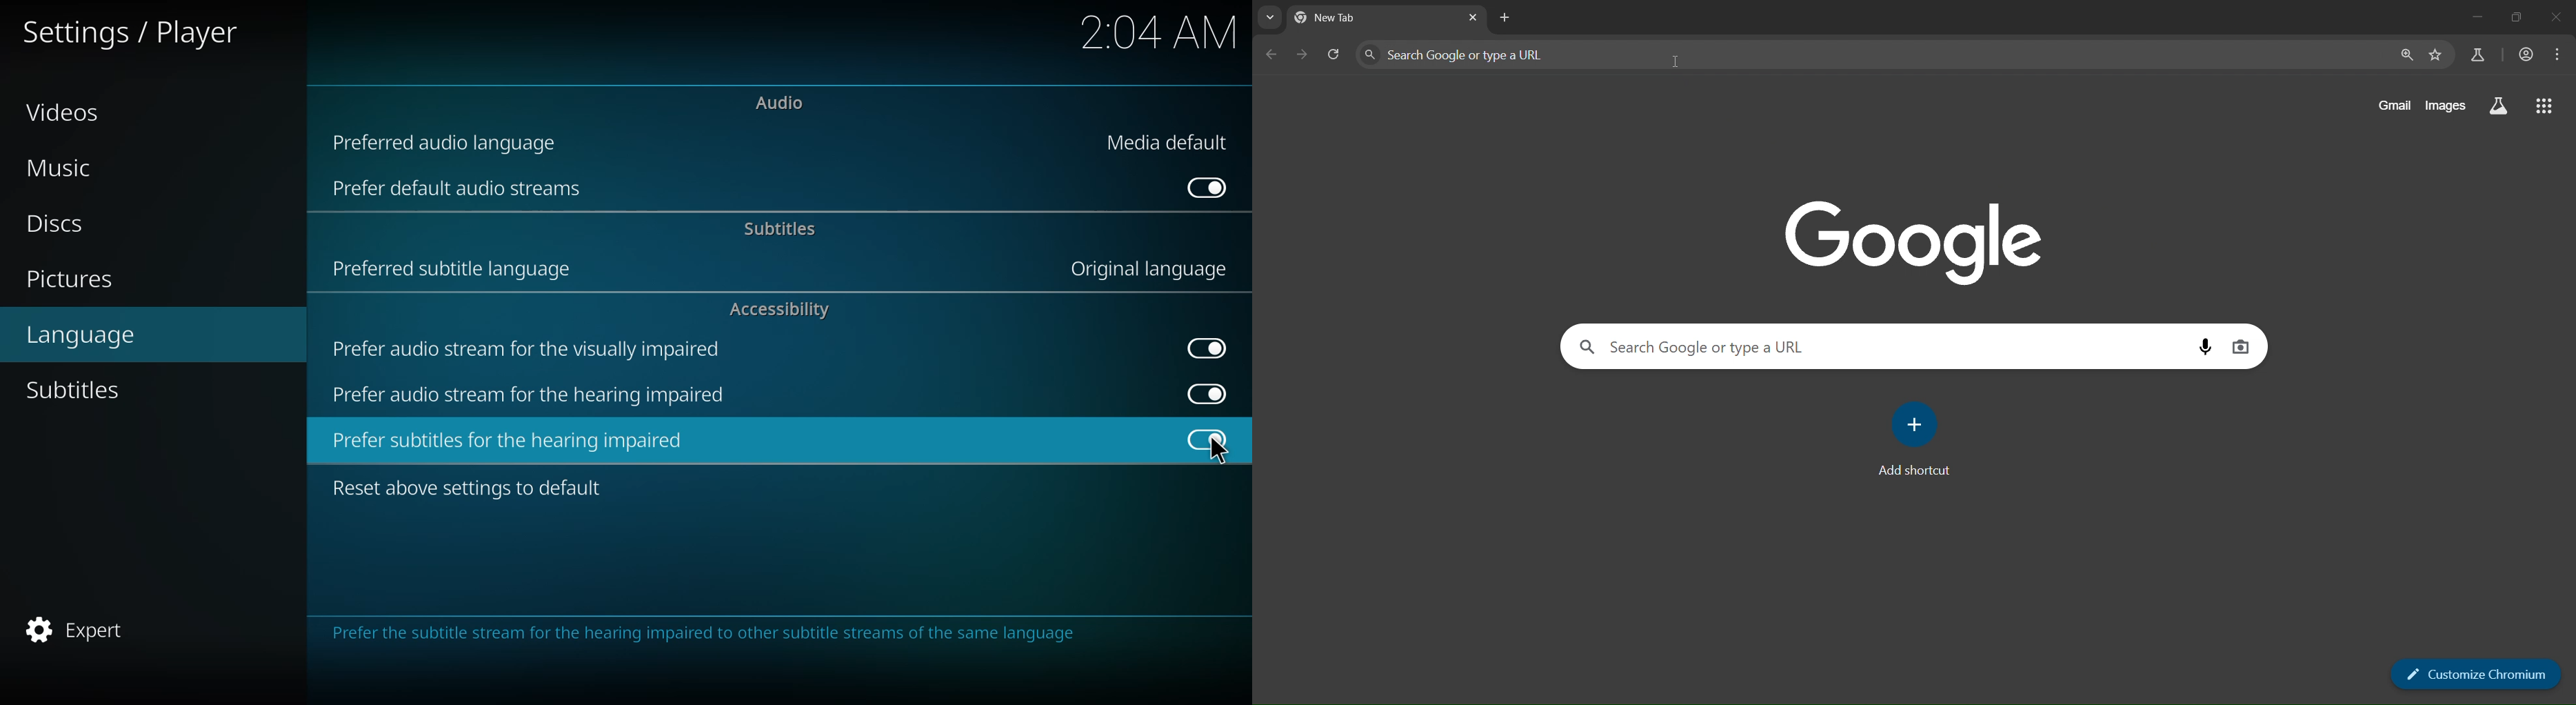 Image resolution: width=2576 pixels, height=728 pixels. Describe the element at coordinates (455, 266) in the screenshot. I see `preferred subtitle language` at that location.